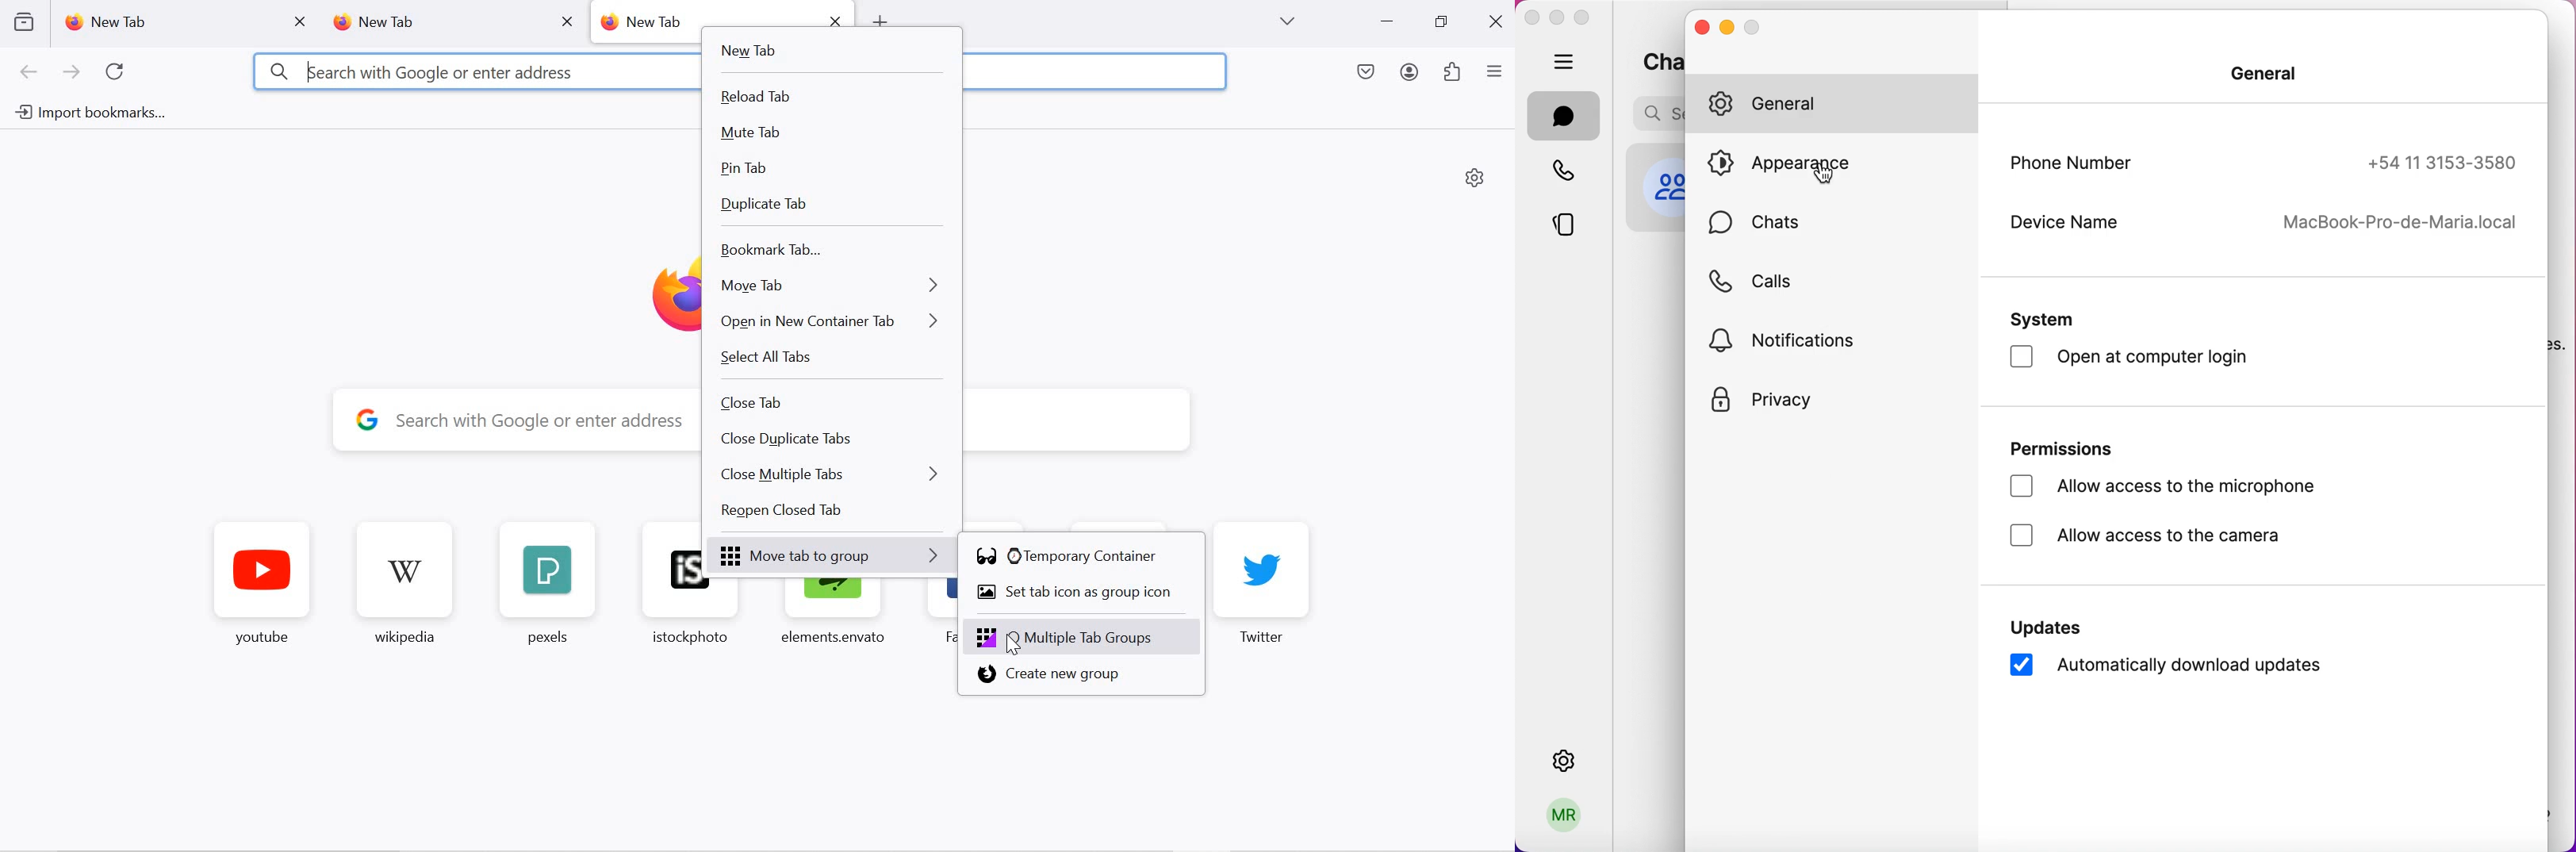  I want to click on reload tab, so click(826, 97).